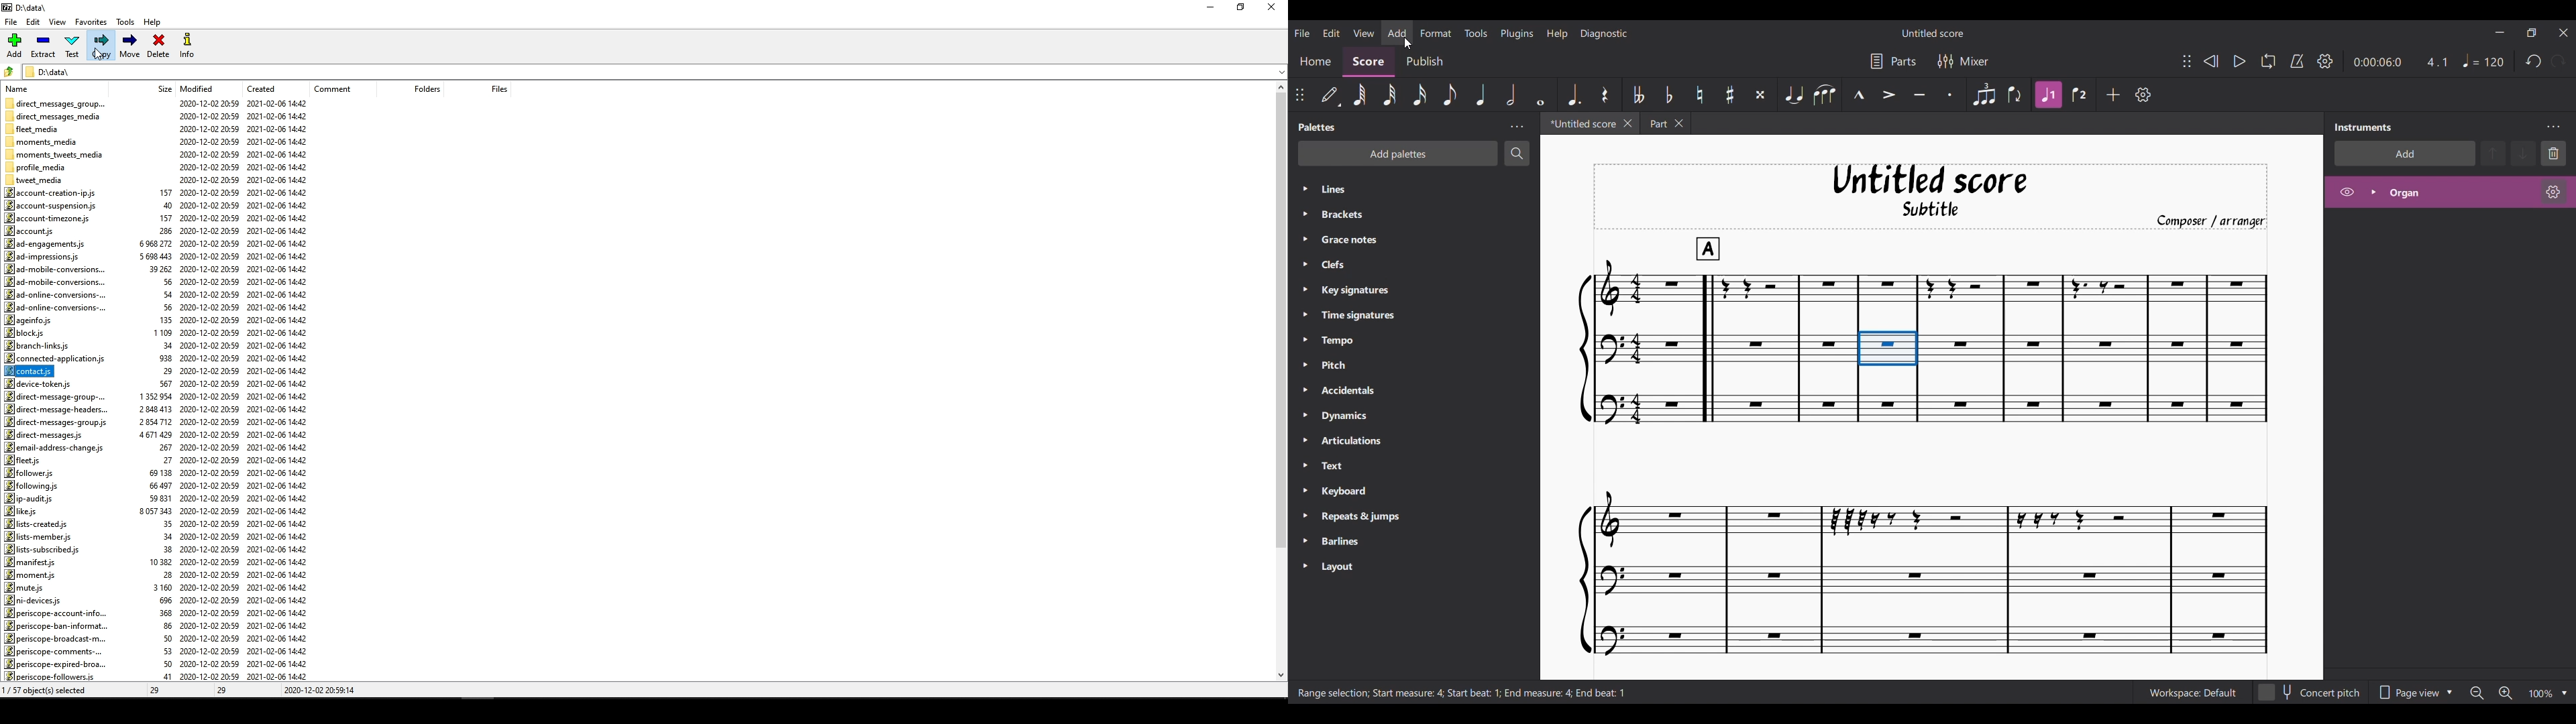  What do you see at coordinates (30, 320) in the screenshot?
I see `ageinfo.js` at bounding box center [30, 320].